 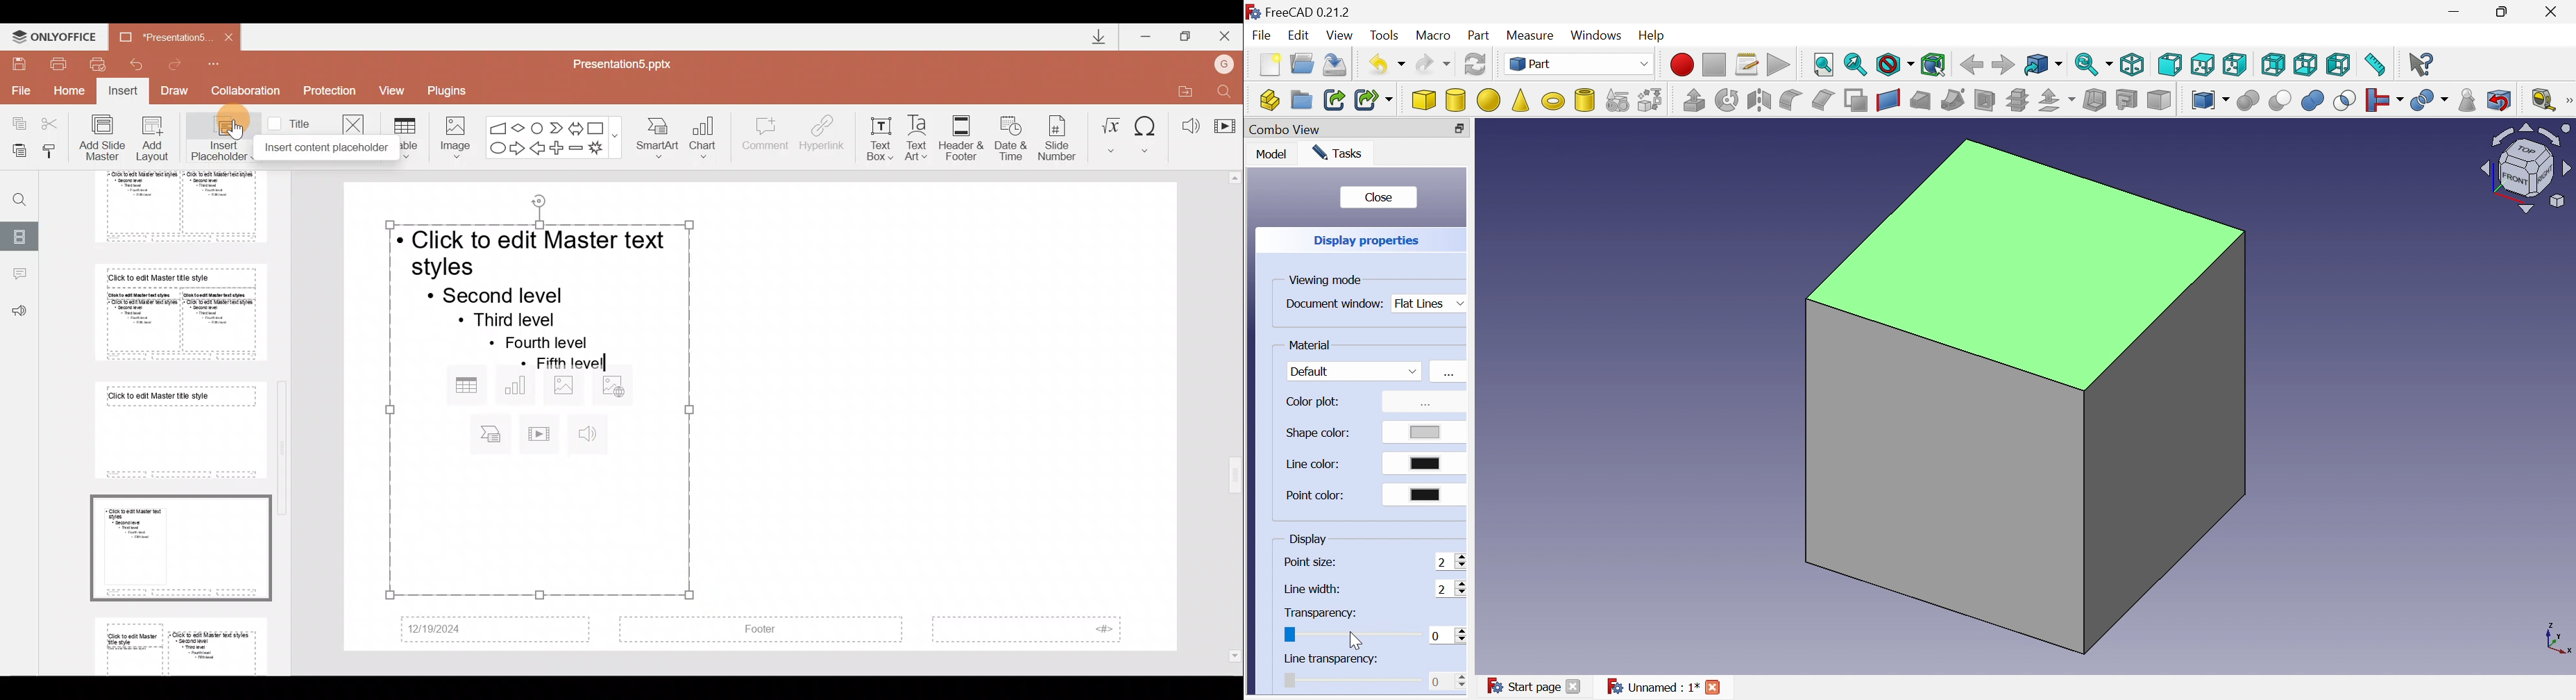 What do you see at coordinates (2555, 638) in the screenshot?
I see `Shape` at bounding box center [2555, 638].